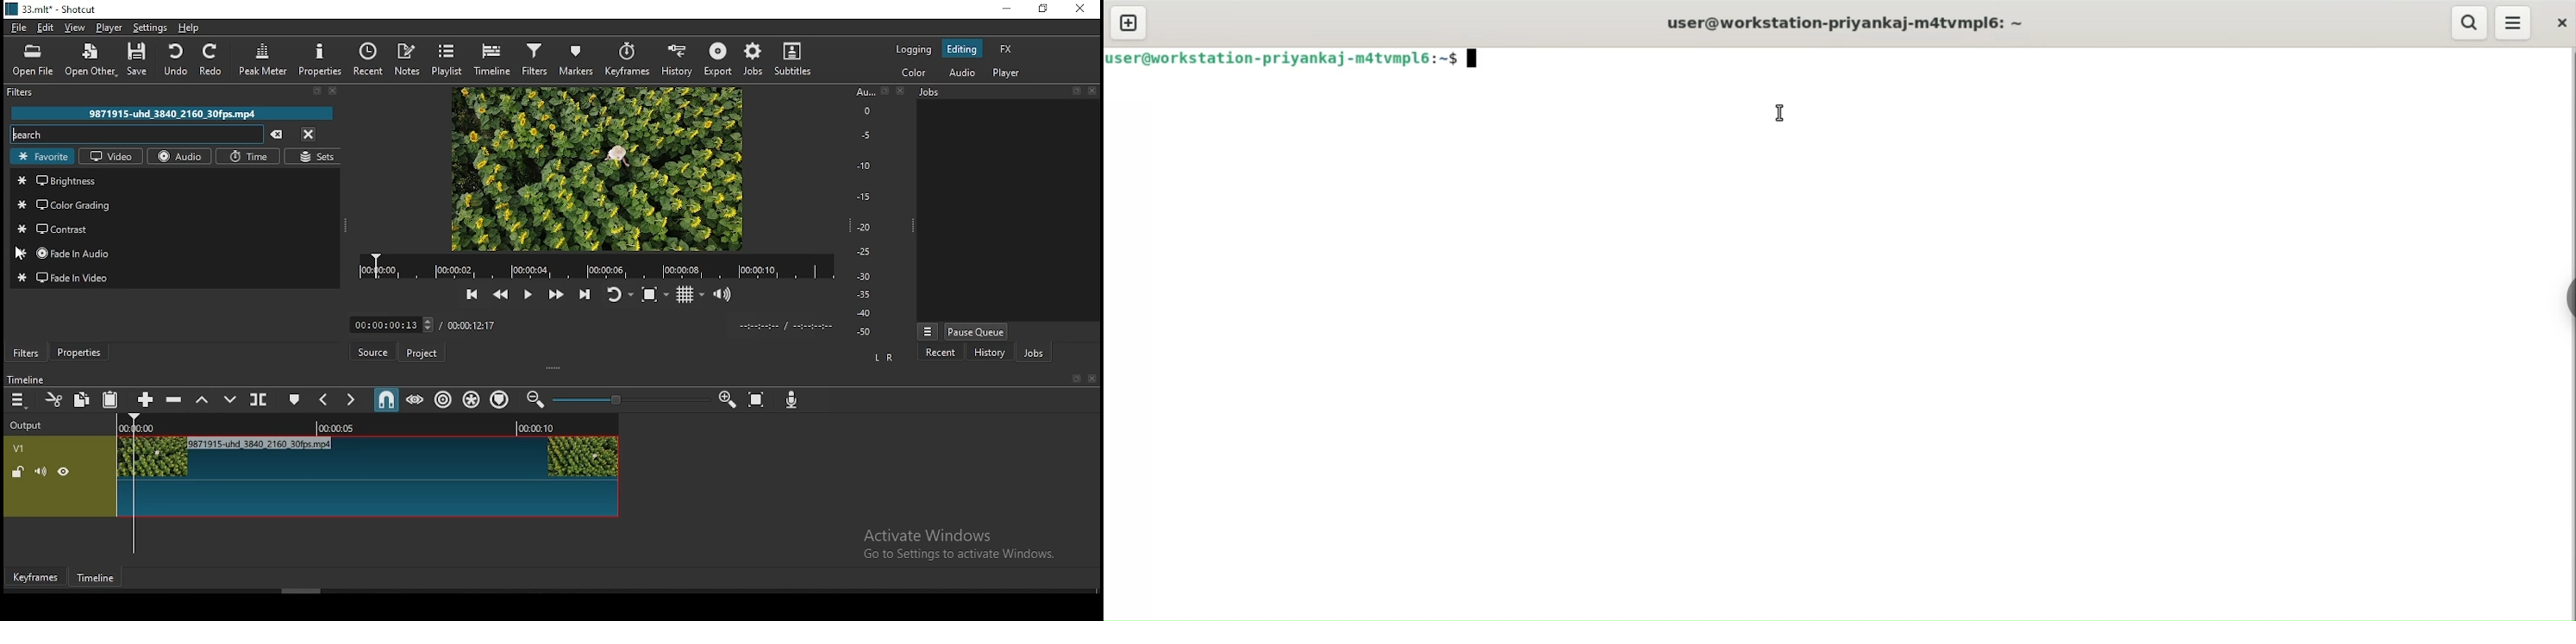  Describe the element at coordinates (630, 399) in the screenshot. I see `zoom slider` at that location.